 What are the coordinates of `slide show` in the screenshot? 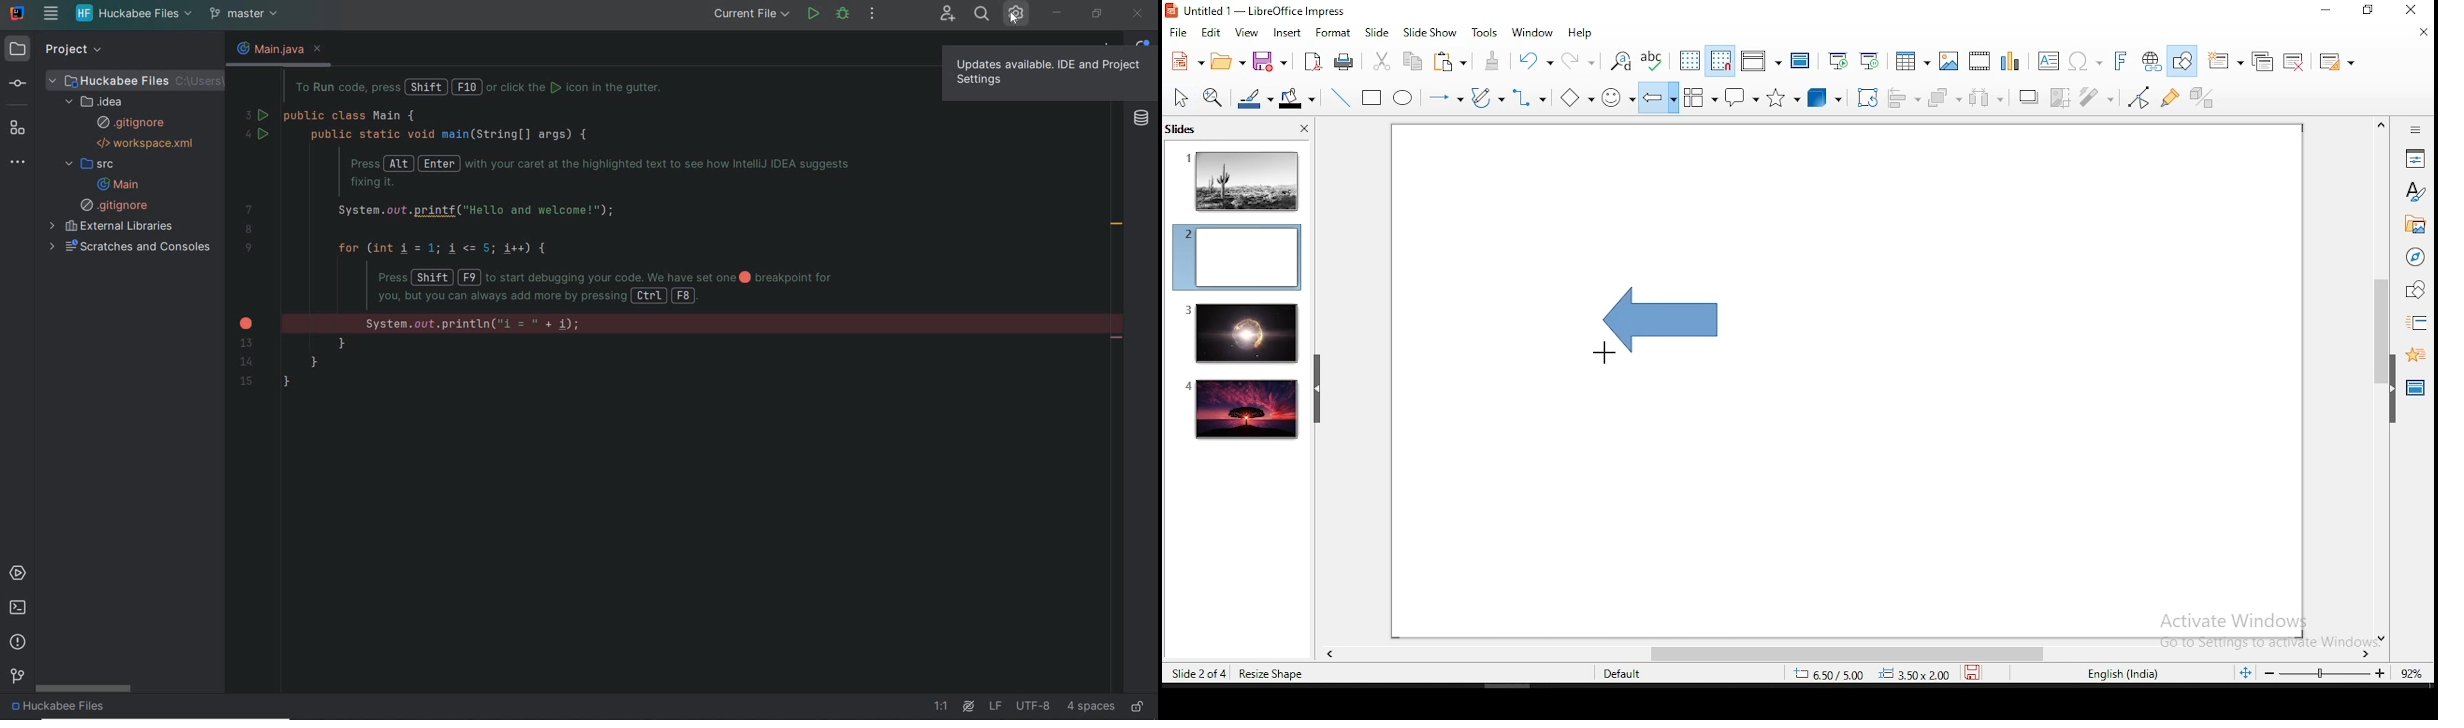 It's located at (1432, 33).